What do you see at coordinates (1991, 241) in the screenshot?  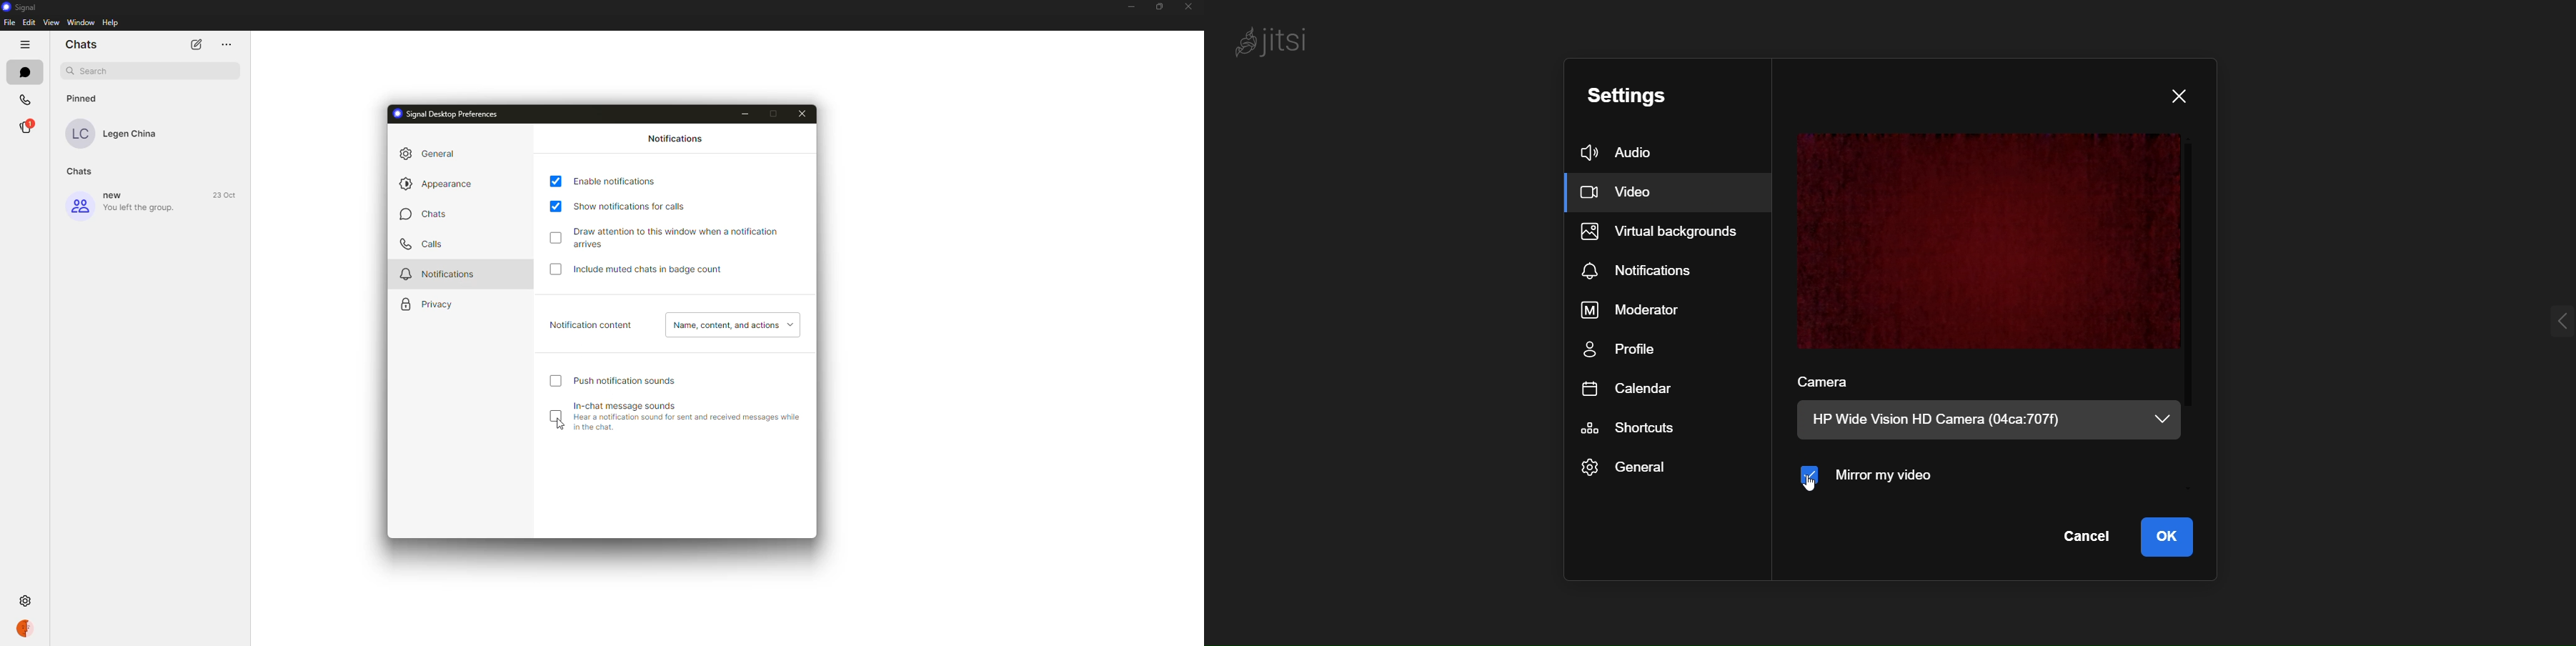 I see `preview` at bounding box center [1991, 241].